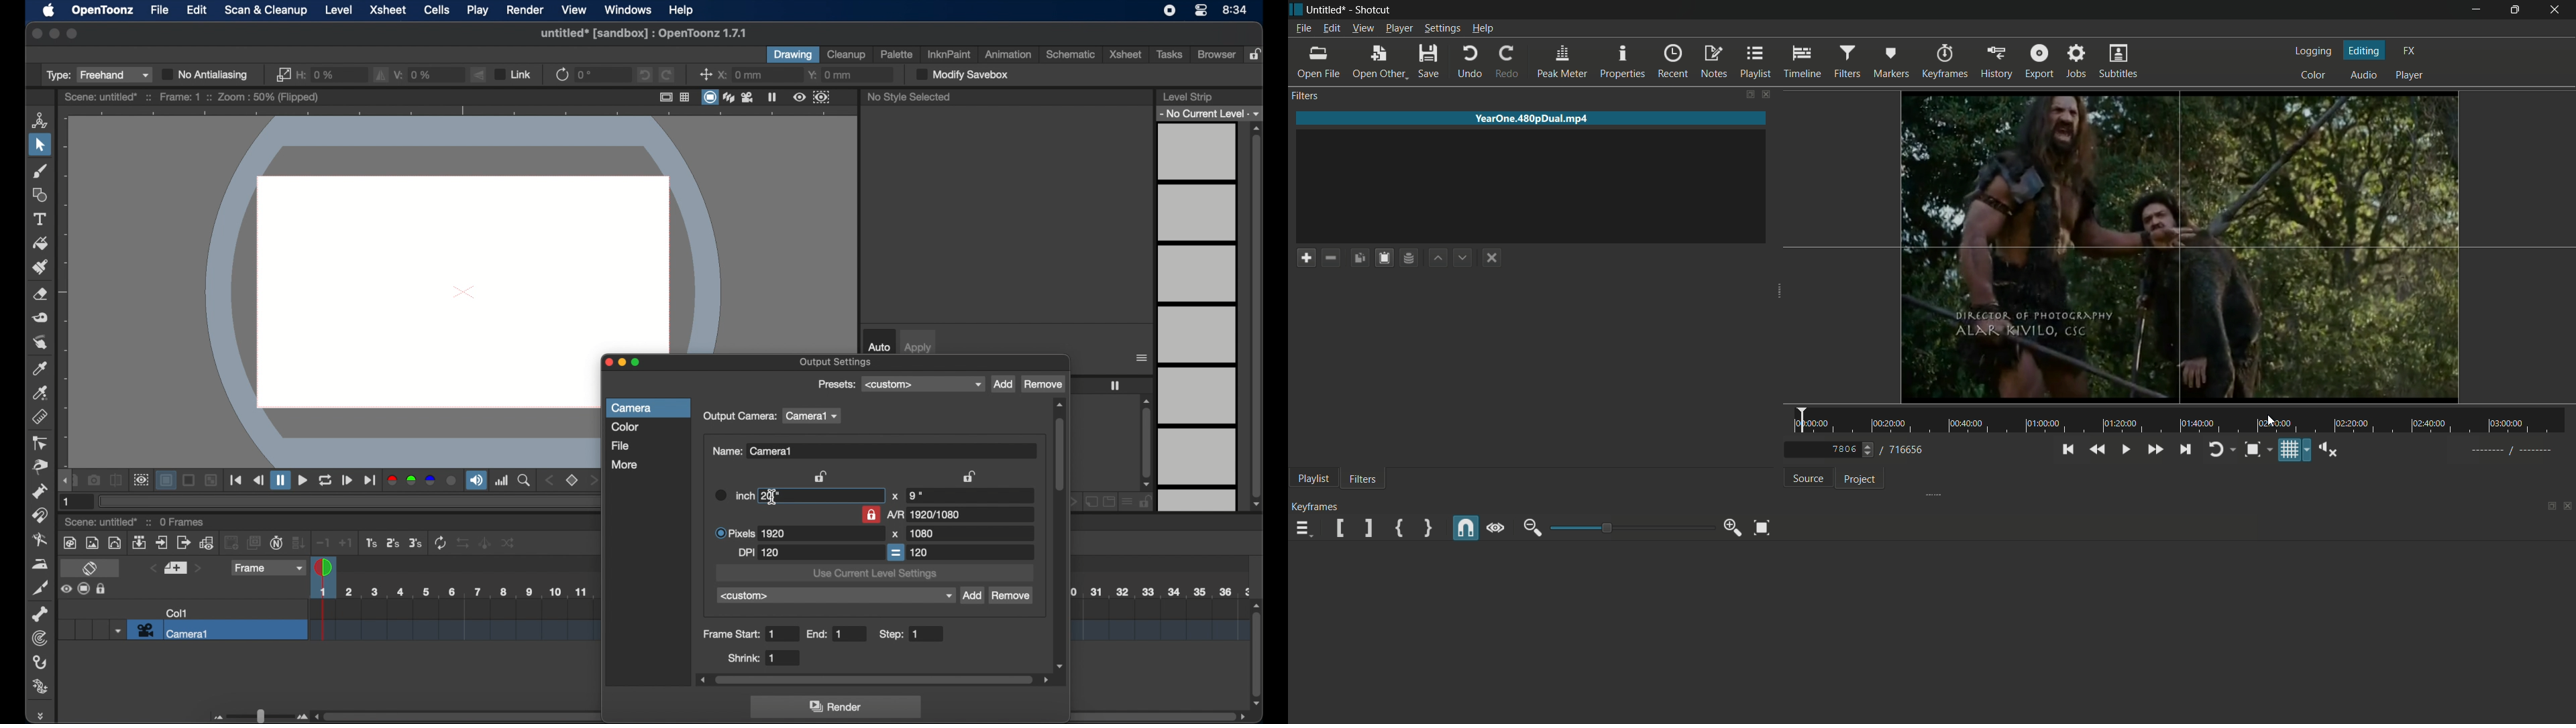 The height and width of the screenshot is (728, 2576). What do you see at coordinates (793, 55) in the screenshot?
I see `drawing` at bounding box center [793, 55].